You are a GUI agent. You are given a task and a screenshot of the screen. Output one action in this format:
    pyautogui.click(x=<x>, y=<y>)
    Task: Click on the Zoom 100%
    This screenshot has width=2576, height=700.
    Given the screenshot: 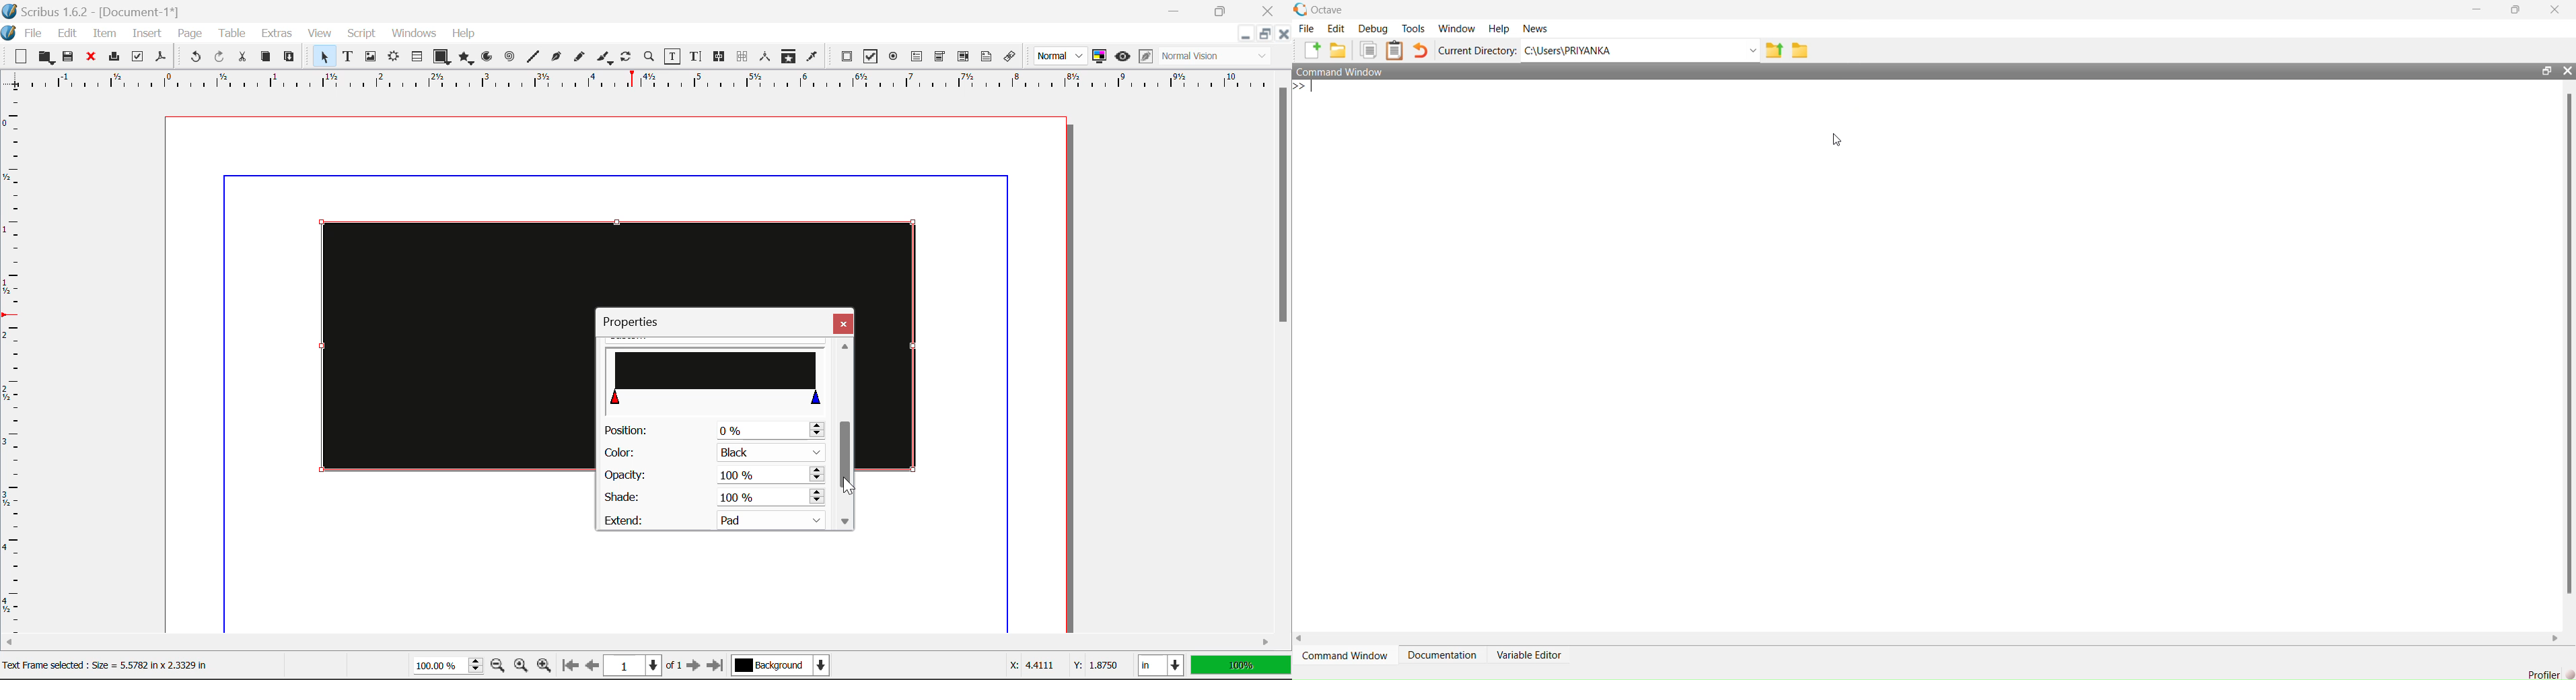 What is the action you would take?
    pyautogui.click(x=448, y=667)
    